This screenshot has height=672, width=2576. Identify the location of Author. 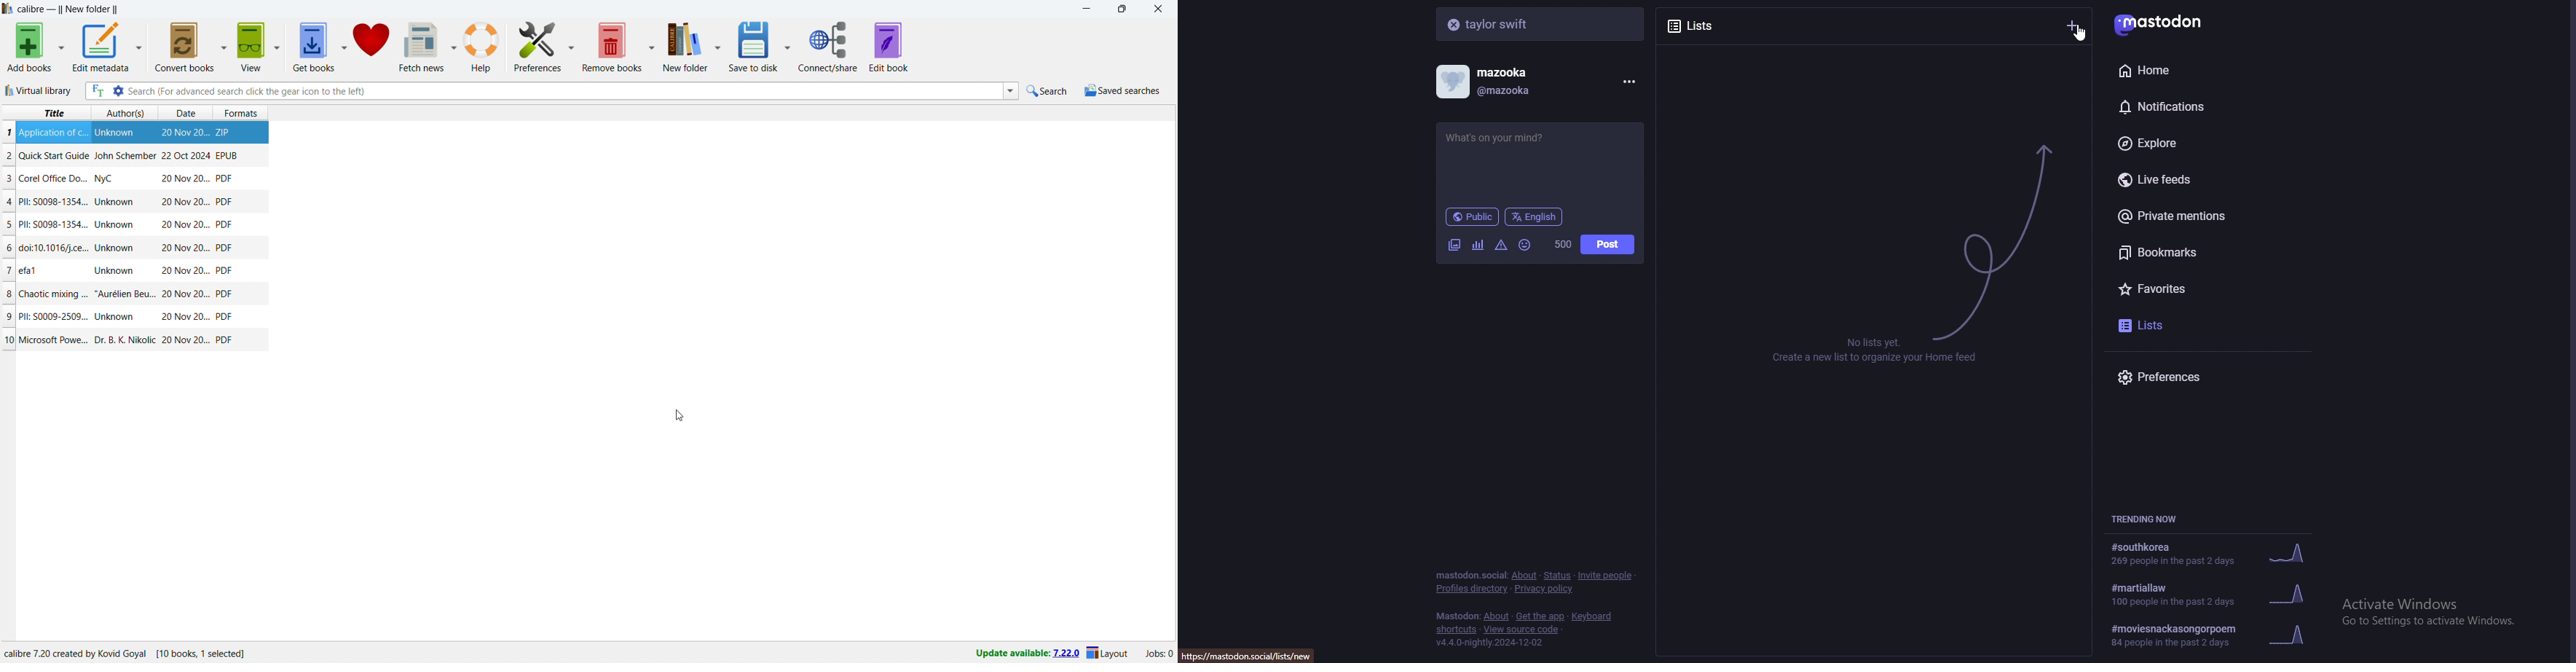
(125, 293).